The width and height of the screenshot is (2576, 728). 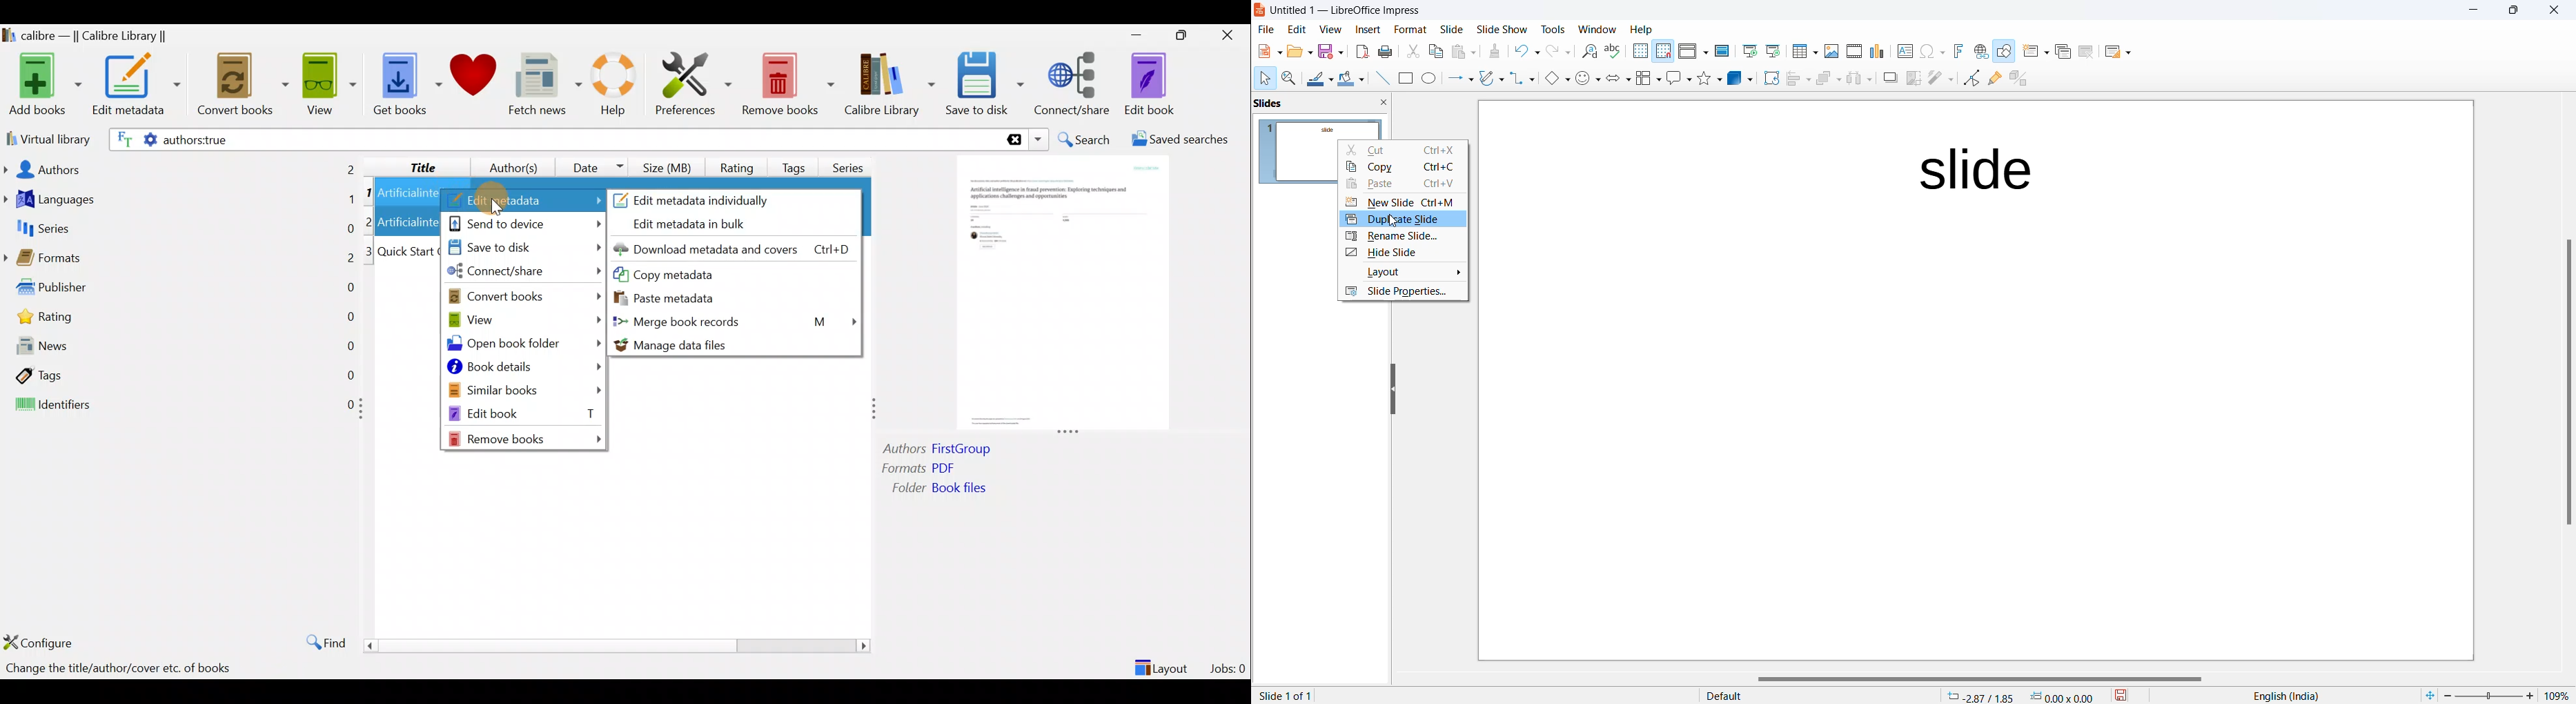 I want to click on Rectangle, so click(x=1404, y=78).